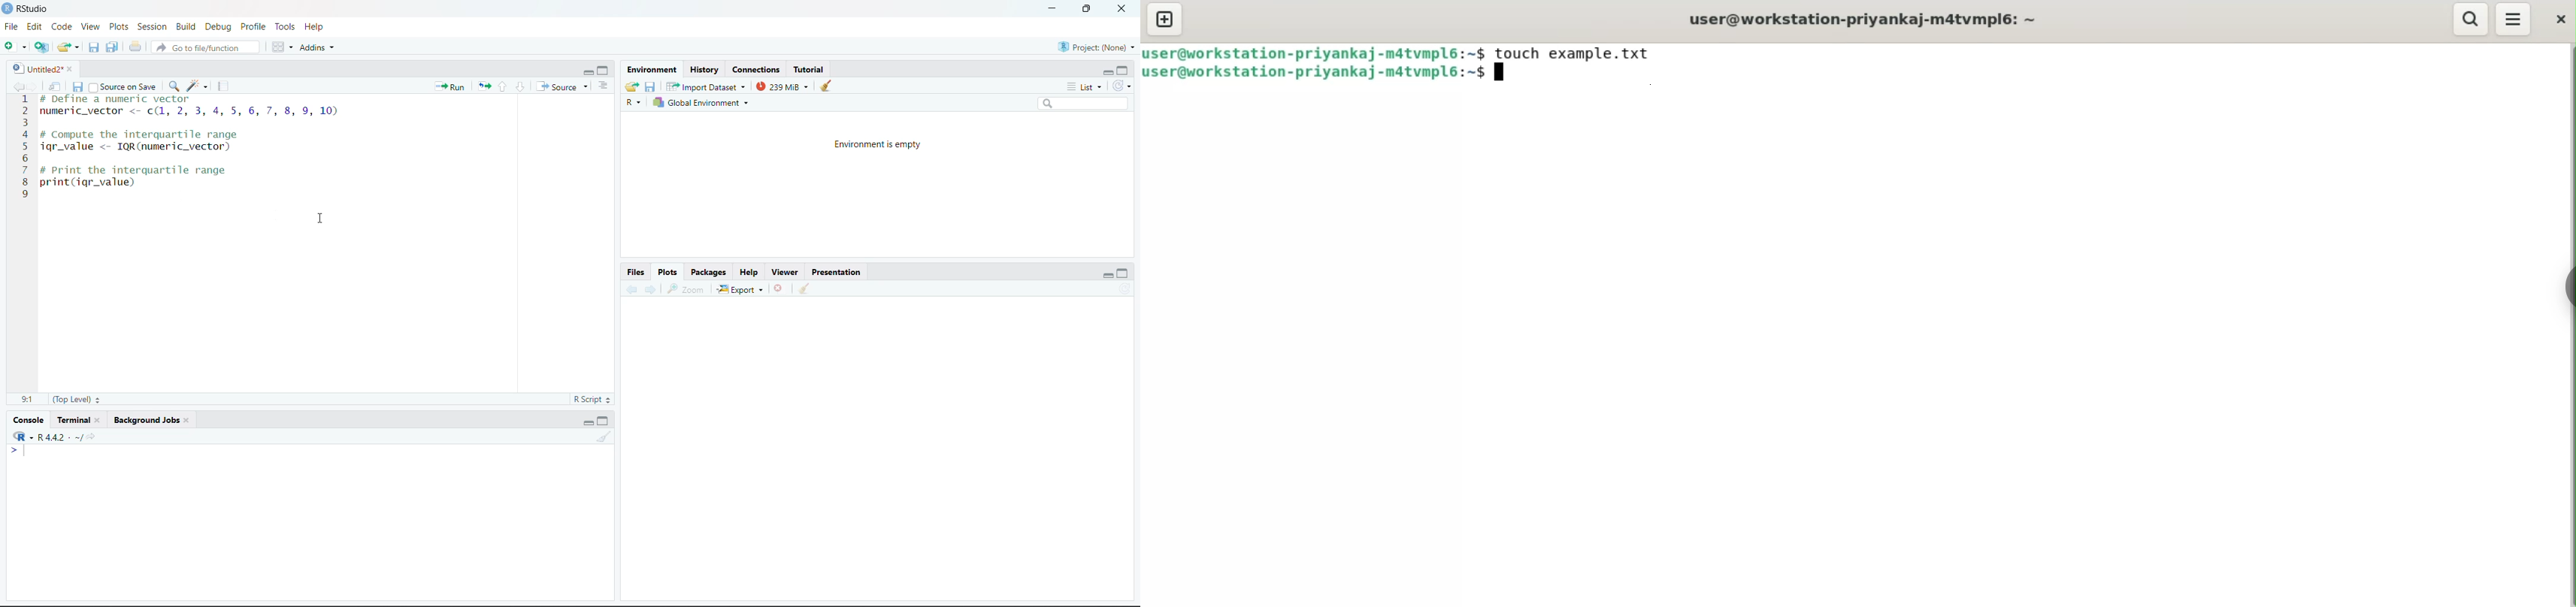  I want to click on fr Suns qe. 5 GEoe—— We S—-
numeric_vector <- c(1, 2, 3, 4, 5, 6, 7, 8, 9, 10)

# Compute the interquartile range

igr_value <- IQR(numeric_vector)

# Print the interquartile range

print(igr_value), so click(206, 150).